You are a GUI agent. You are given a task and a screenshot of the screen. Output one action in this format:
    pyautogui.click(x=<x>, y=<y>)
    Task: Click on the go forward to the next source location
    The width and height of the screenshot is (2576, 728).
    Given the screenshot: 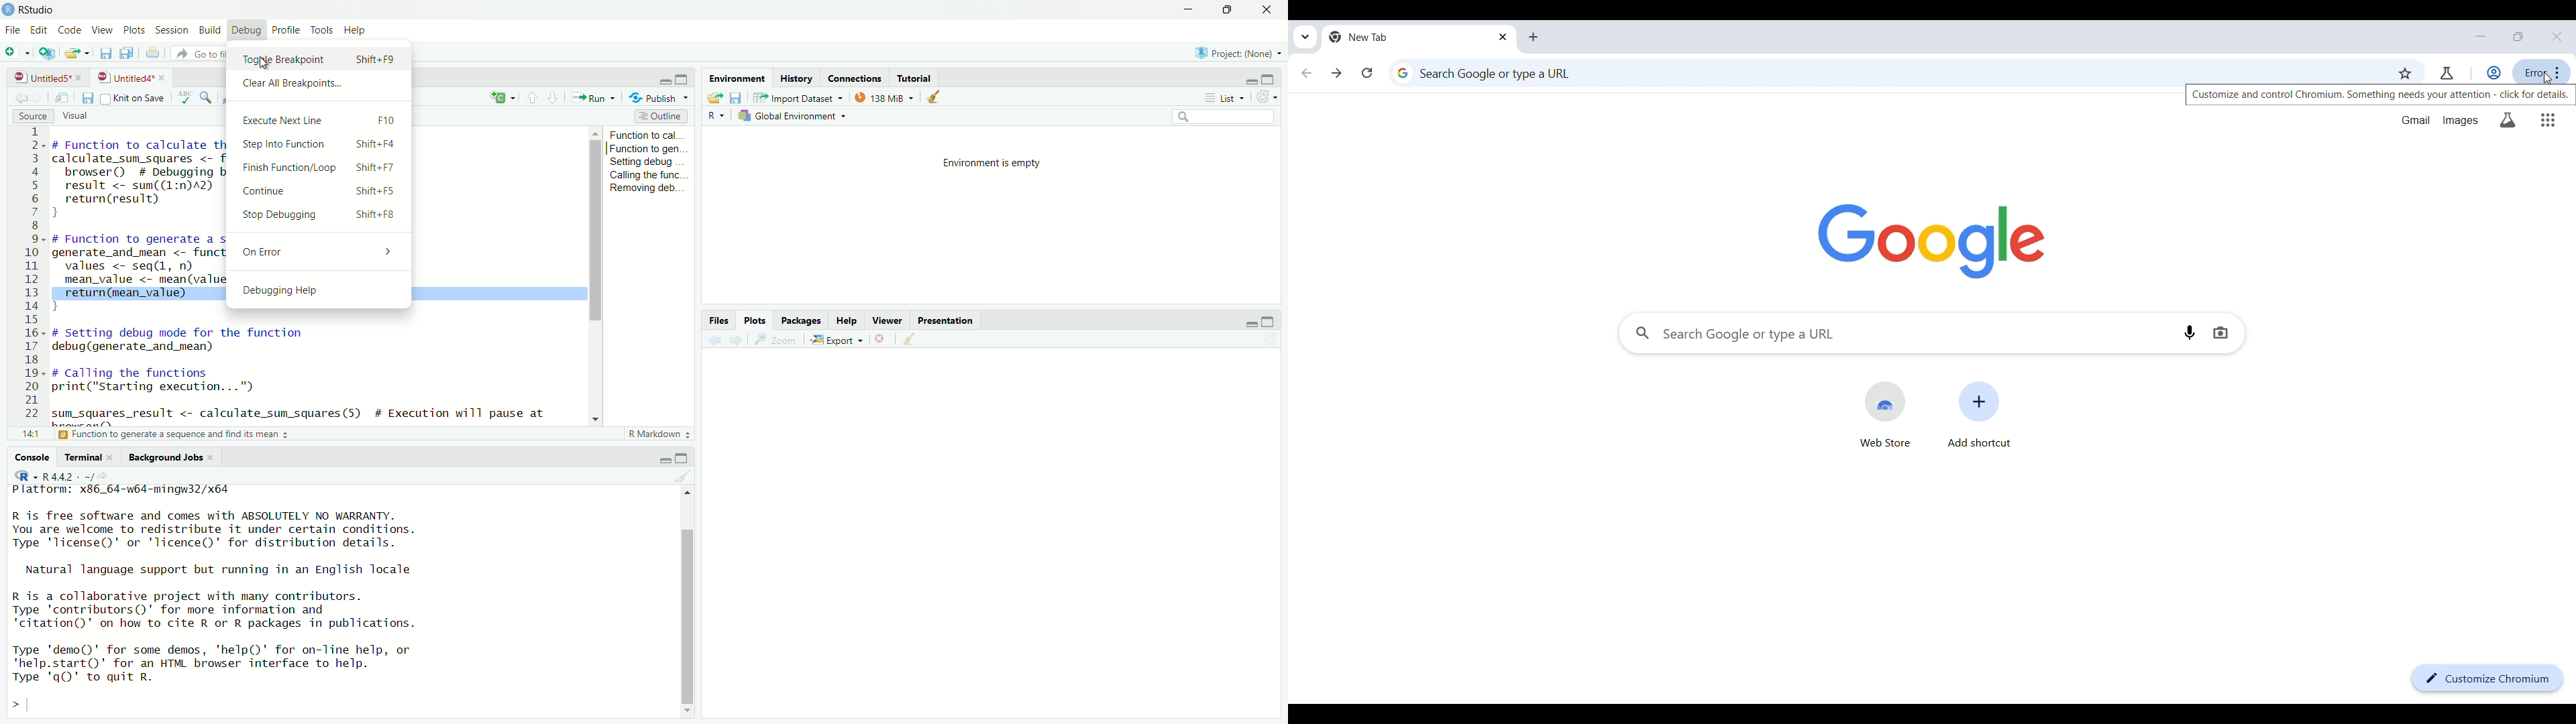 What is the action you would take?
    pyautogui.click(x=40, y=96)
    